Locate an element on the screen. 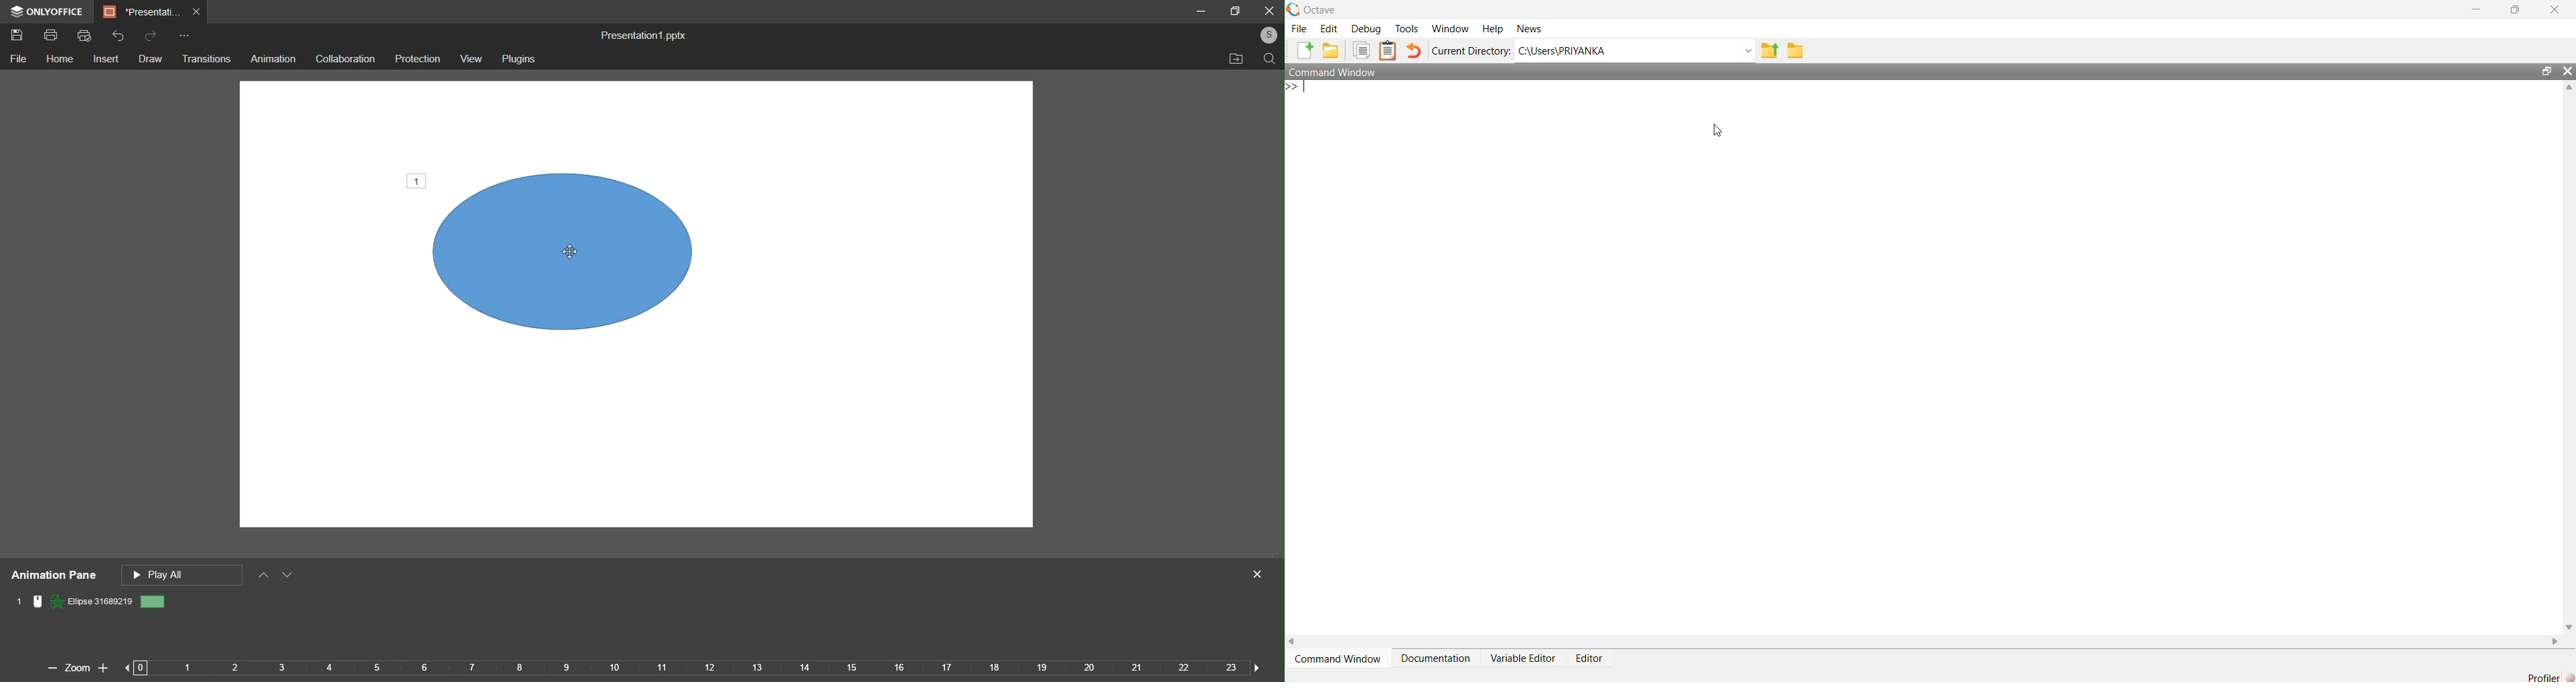  collaboration is located at coordinates (344, 58).